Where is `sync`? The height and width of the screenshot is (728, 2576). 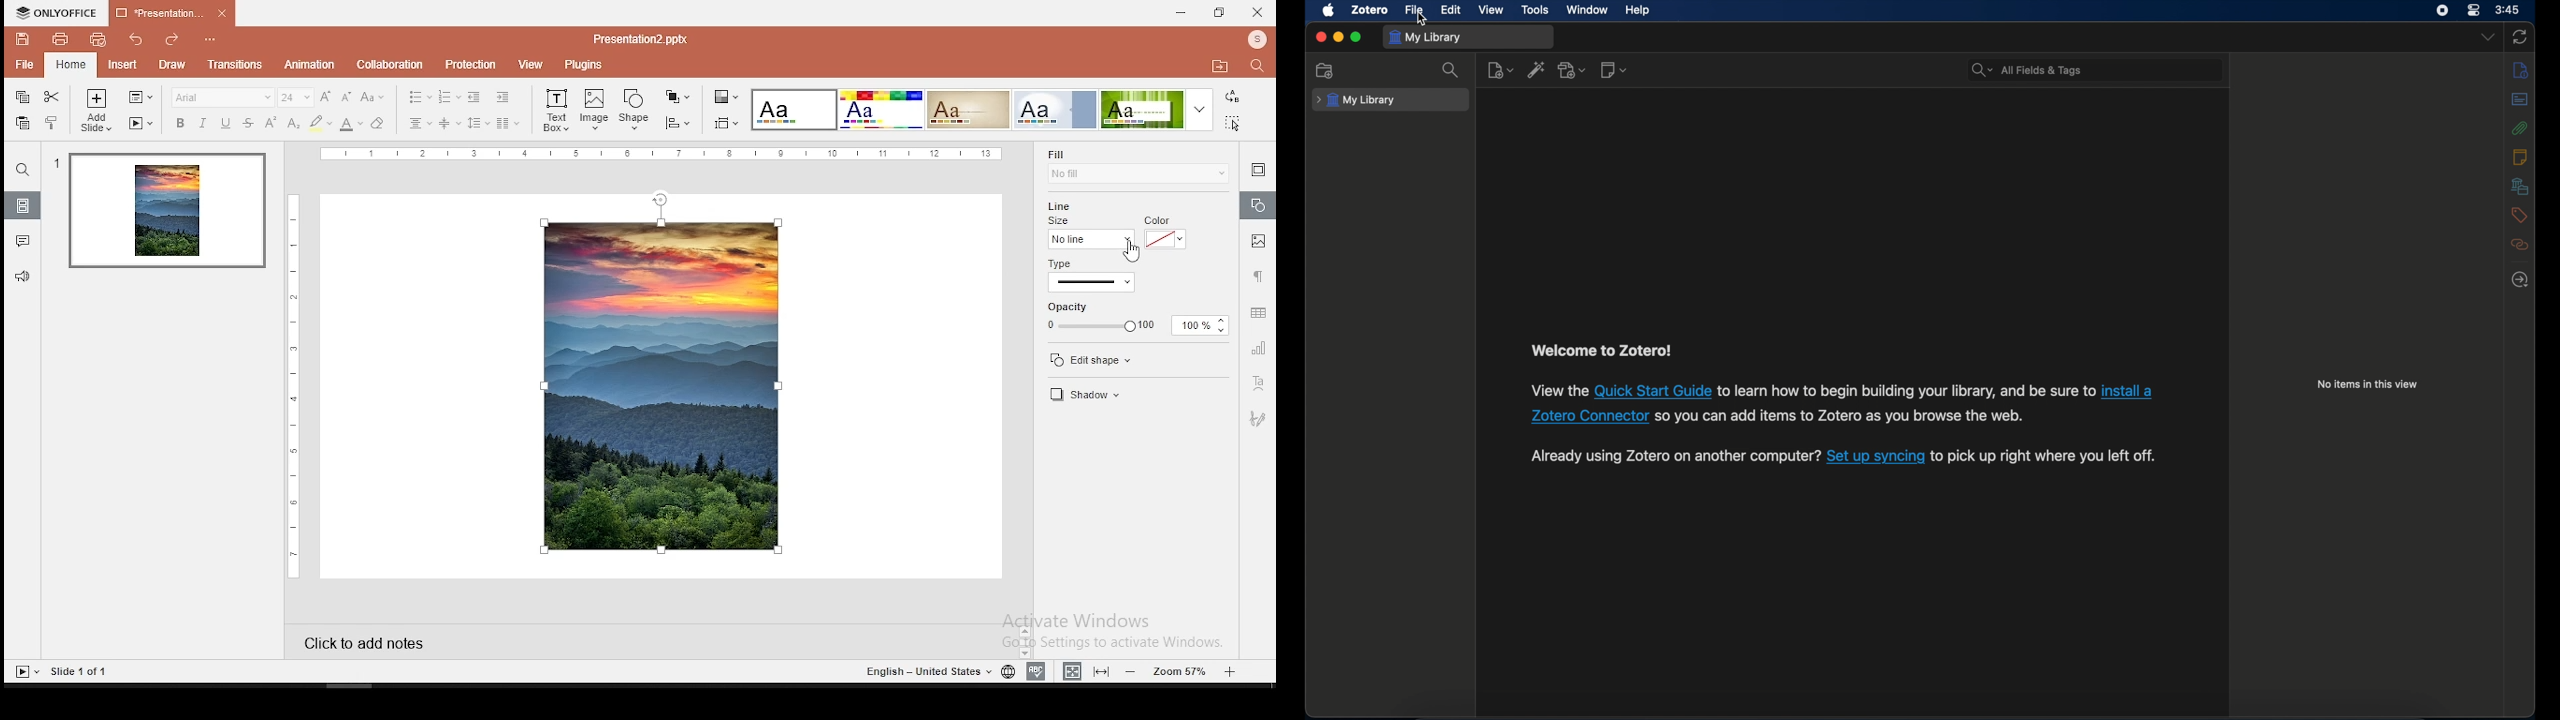
sync is located at coordinates (2520, 36).